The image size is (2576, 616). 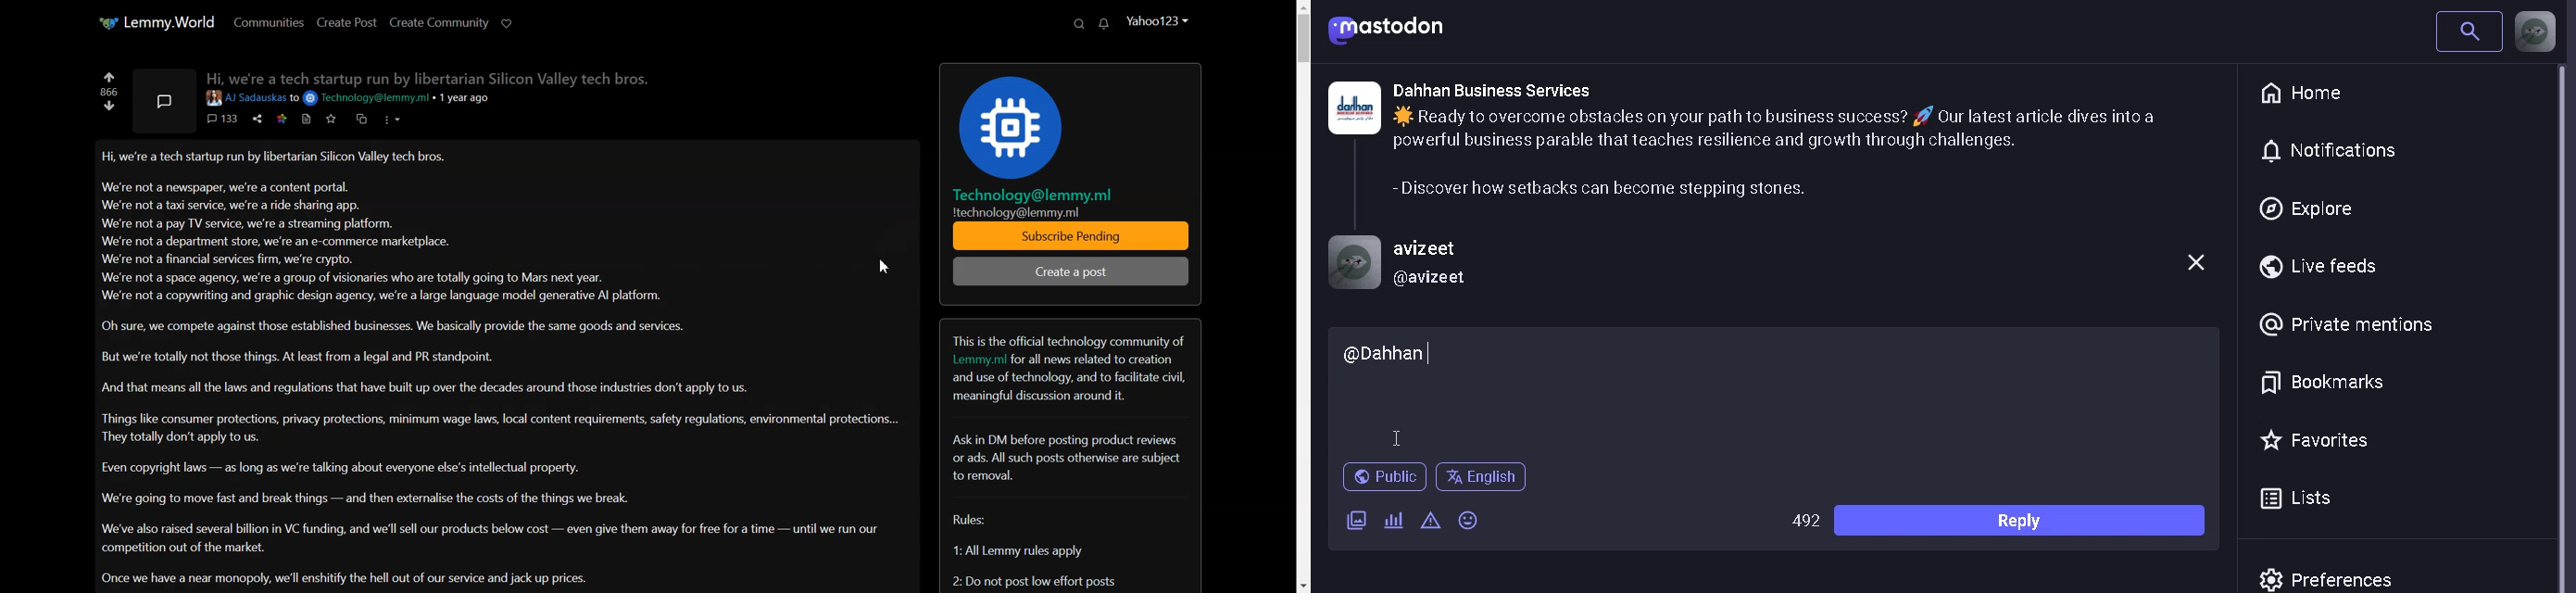 I want to click on add image, so click(x=1357, y=517).